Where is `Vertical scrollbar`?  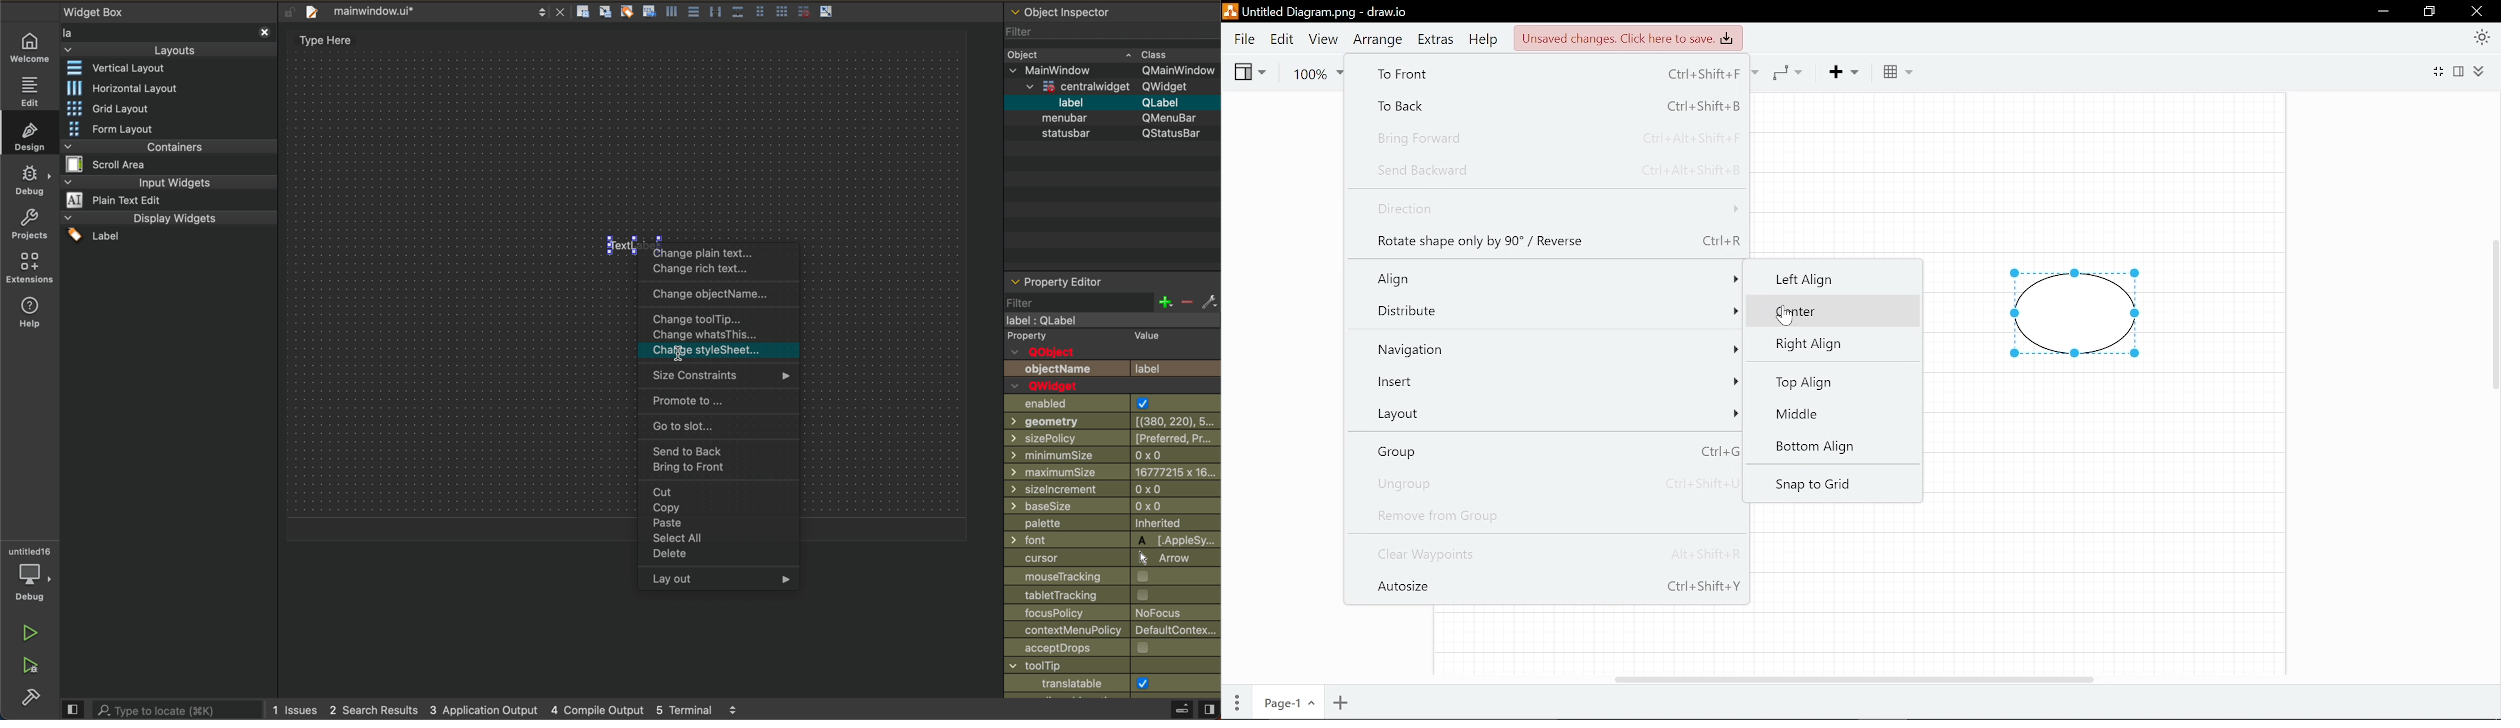
Vertical scrollbar is located at coordinates (2493, 319).